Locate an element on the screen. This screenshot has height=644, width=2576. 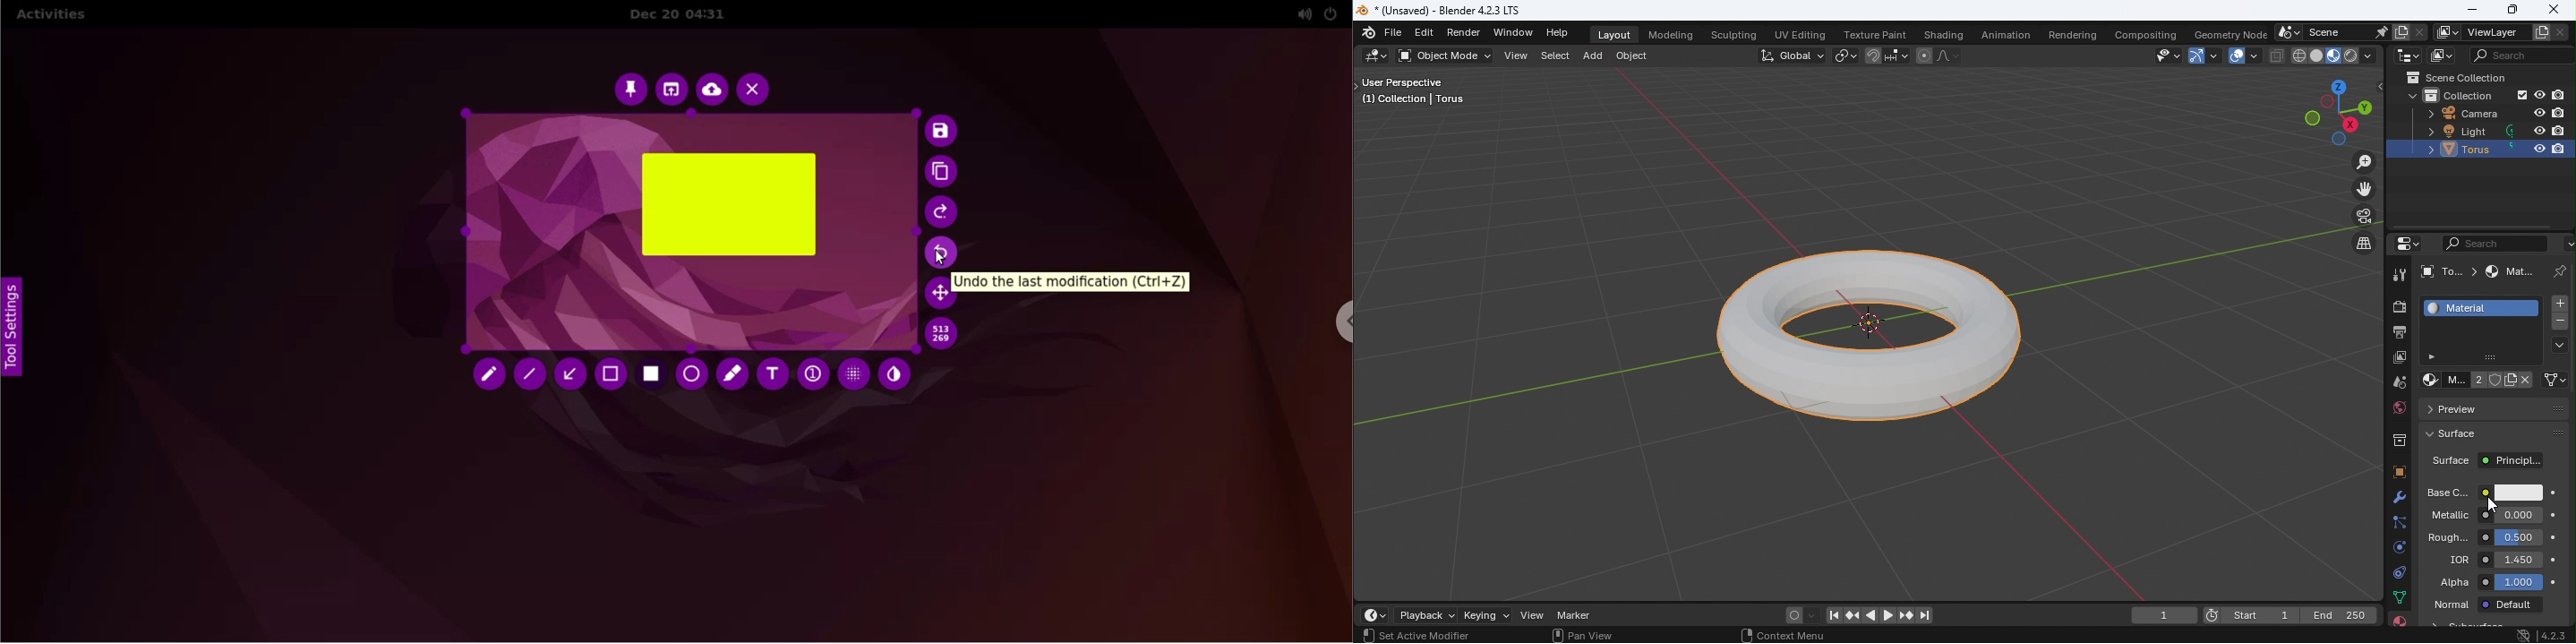
Pan view is located at coordinates (1581, 636).